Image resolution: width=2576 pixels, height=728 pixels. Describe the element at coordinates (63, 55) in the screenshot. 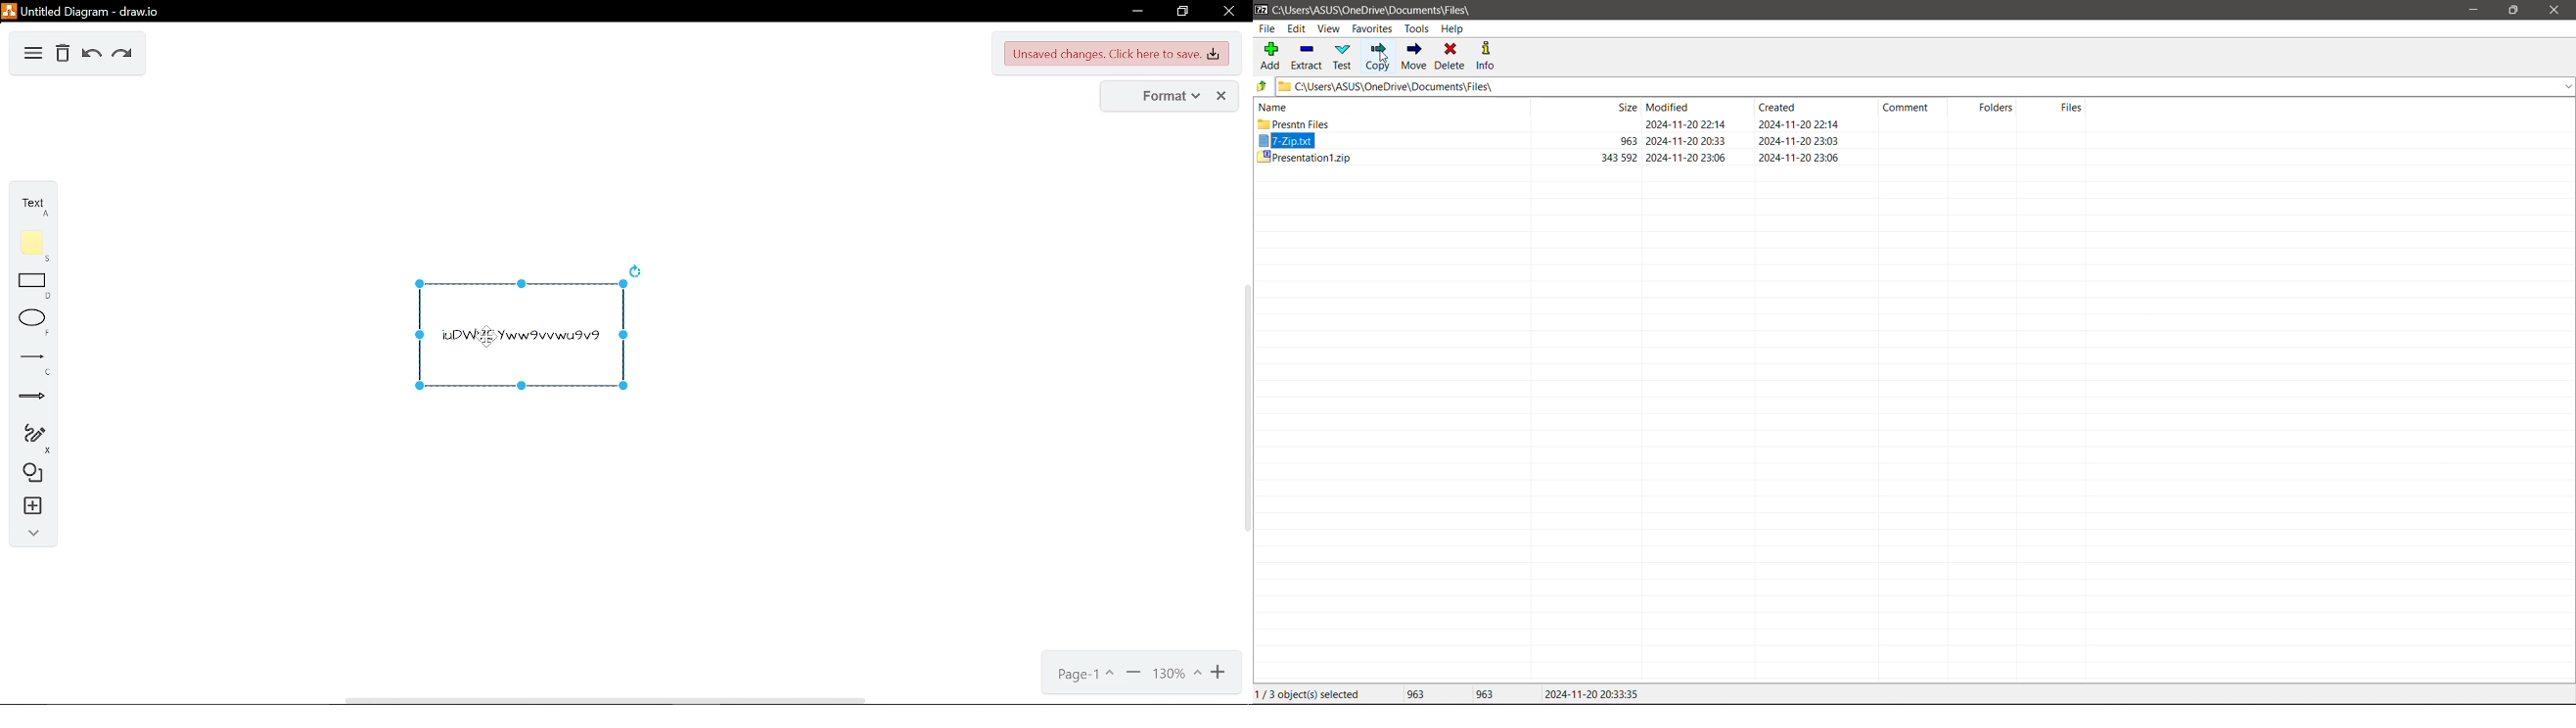

I see `delete` at that location.